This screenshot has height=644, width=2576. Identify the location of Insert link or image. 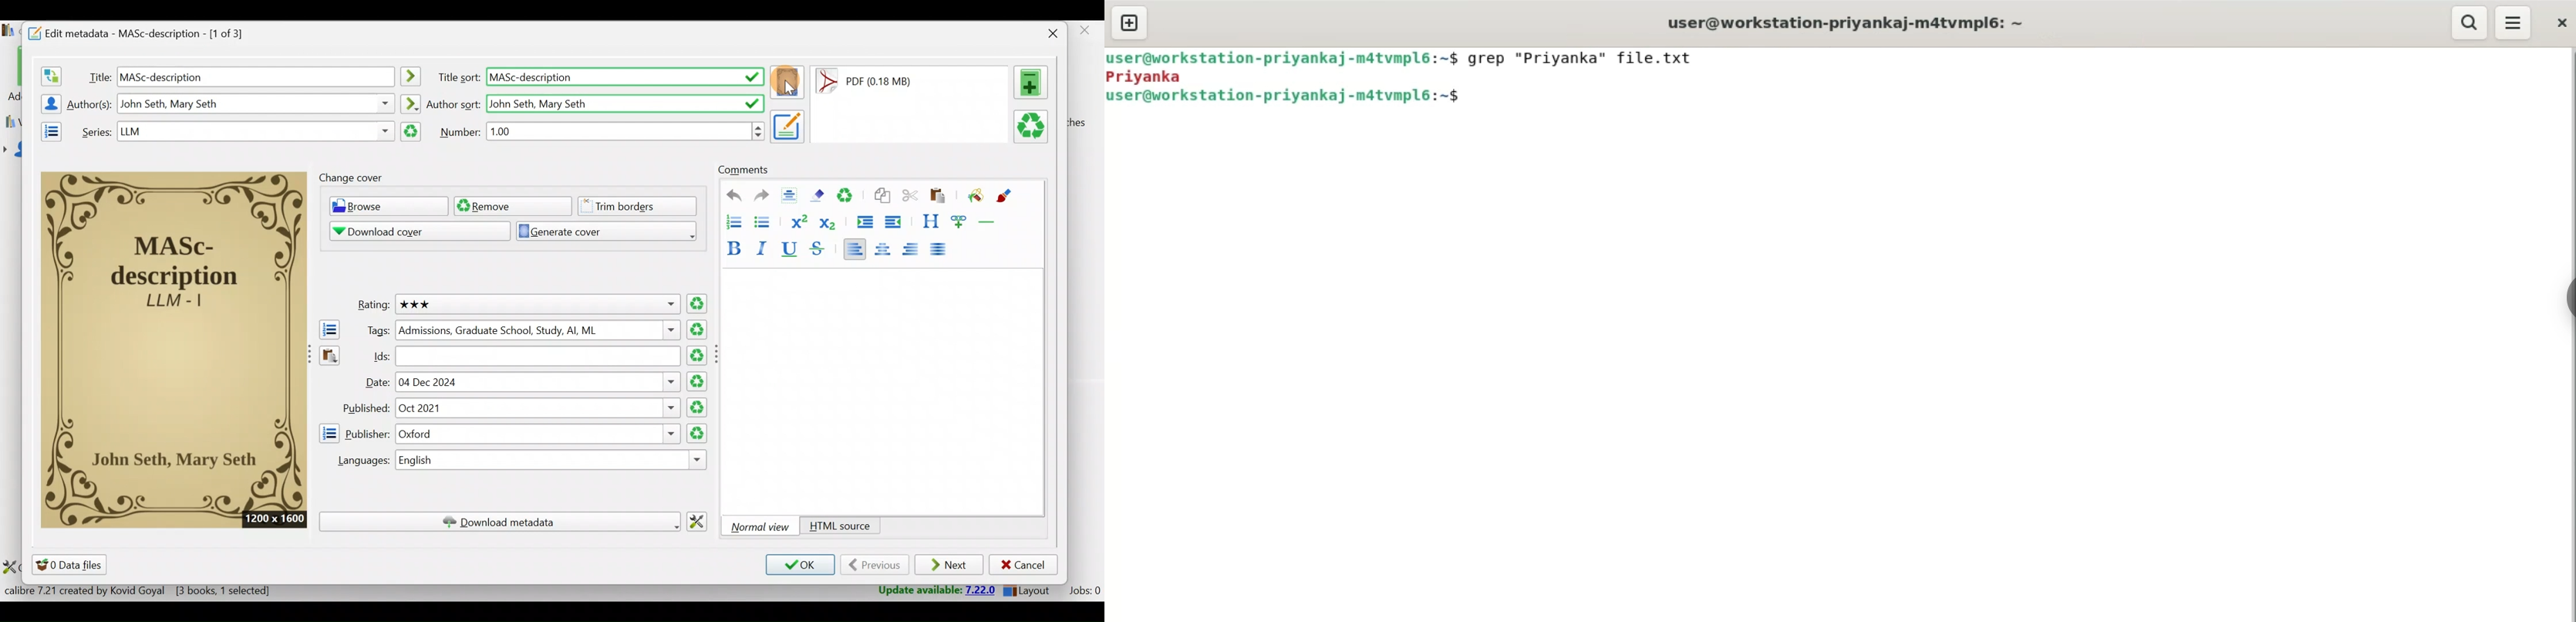
(962, 221).